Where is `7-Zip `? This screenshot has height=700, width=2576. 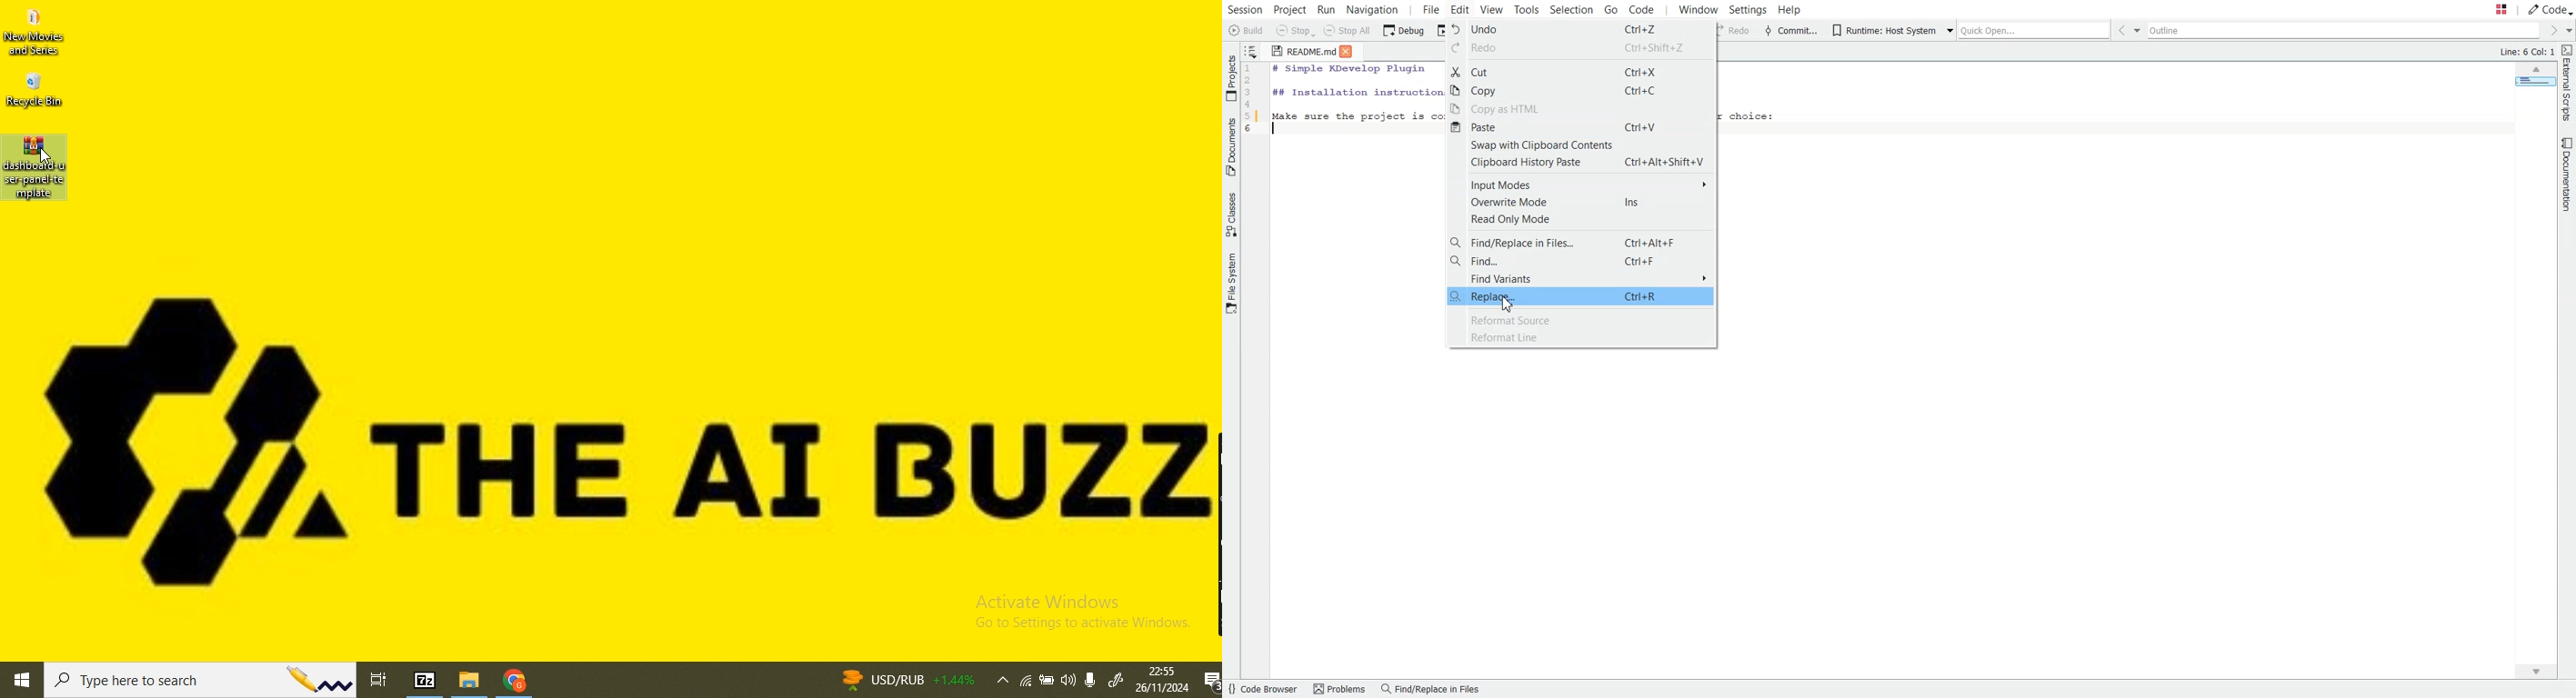 7-Zip  is located at coordinates (426, 679).